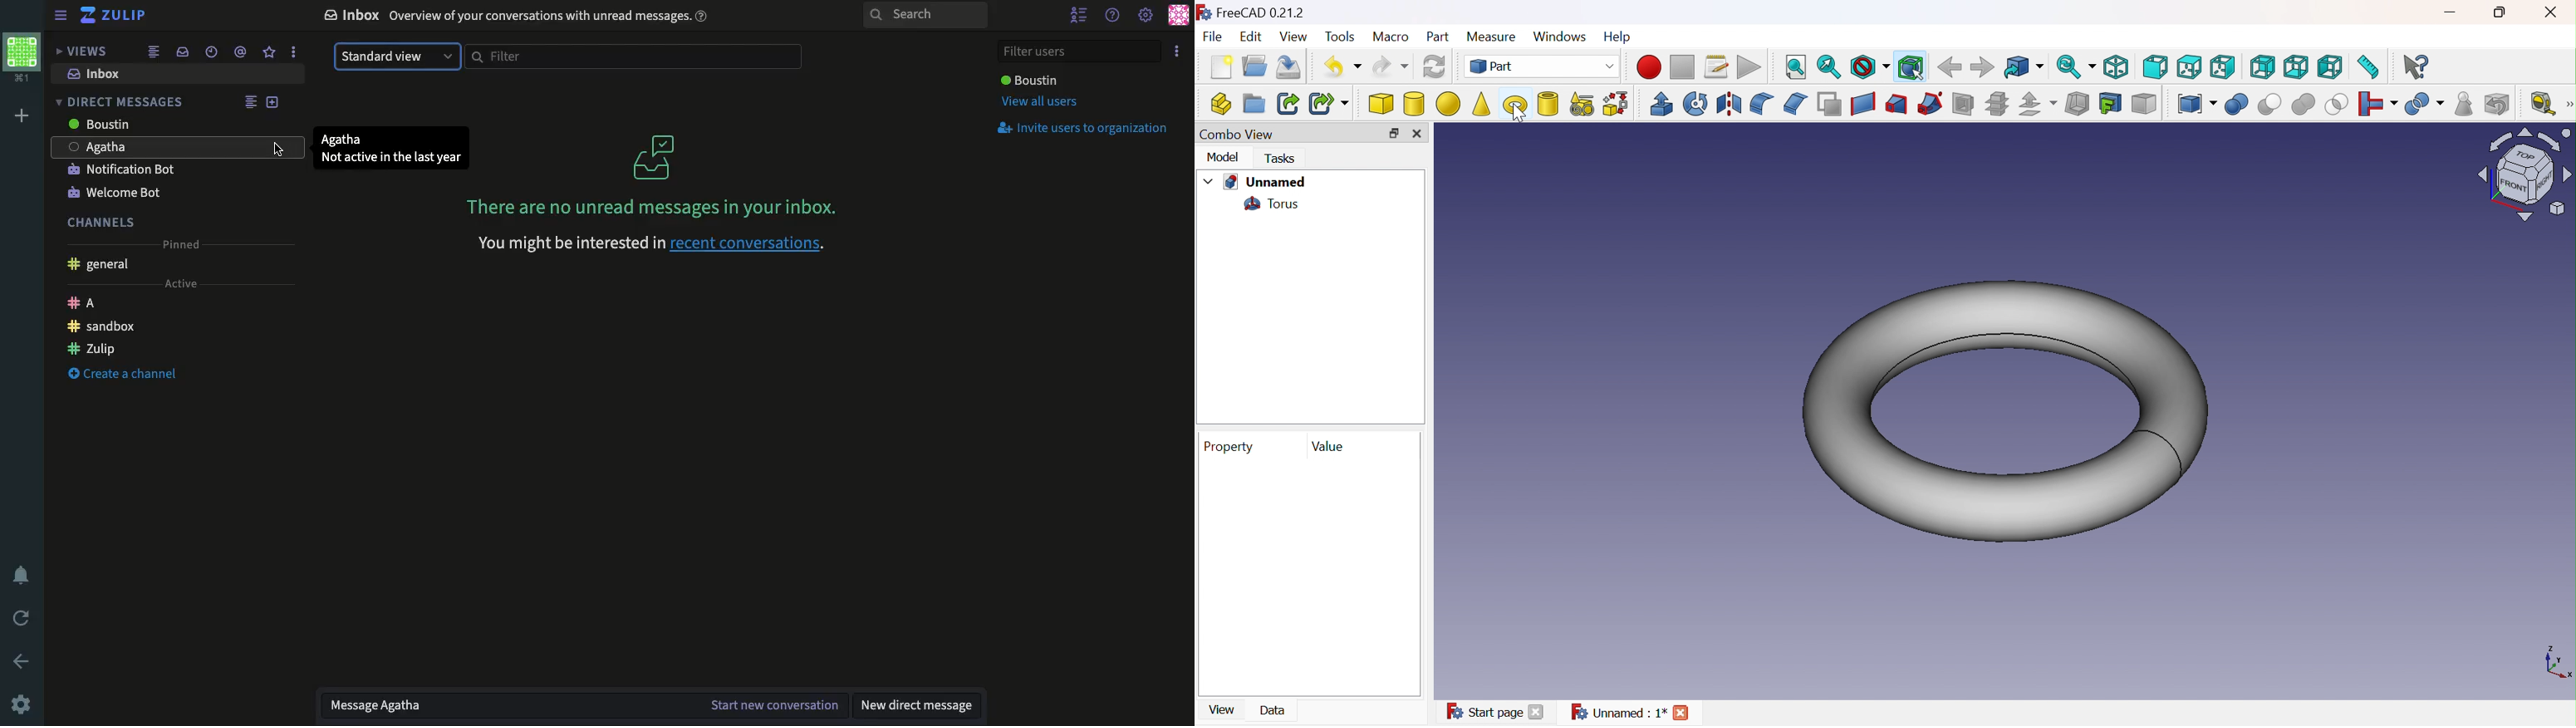 The height and width of the screenshot is (728, 2576). I want to click on Cylinder, so click(1415, 104).